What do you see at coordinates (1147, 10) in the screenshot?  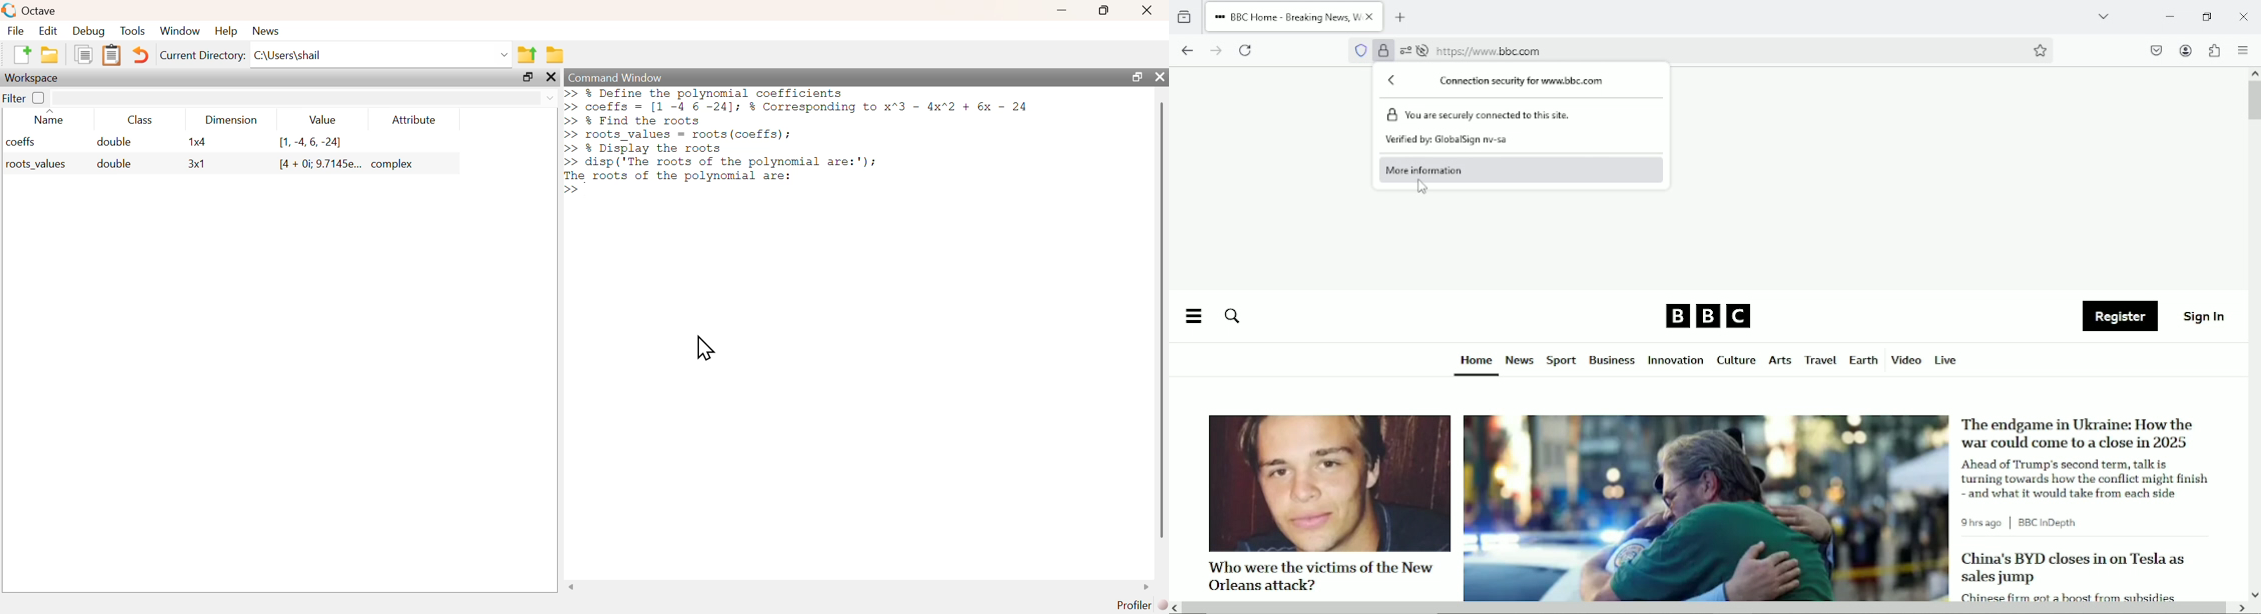 I see `close` at bounding box center [1147, 10].